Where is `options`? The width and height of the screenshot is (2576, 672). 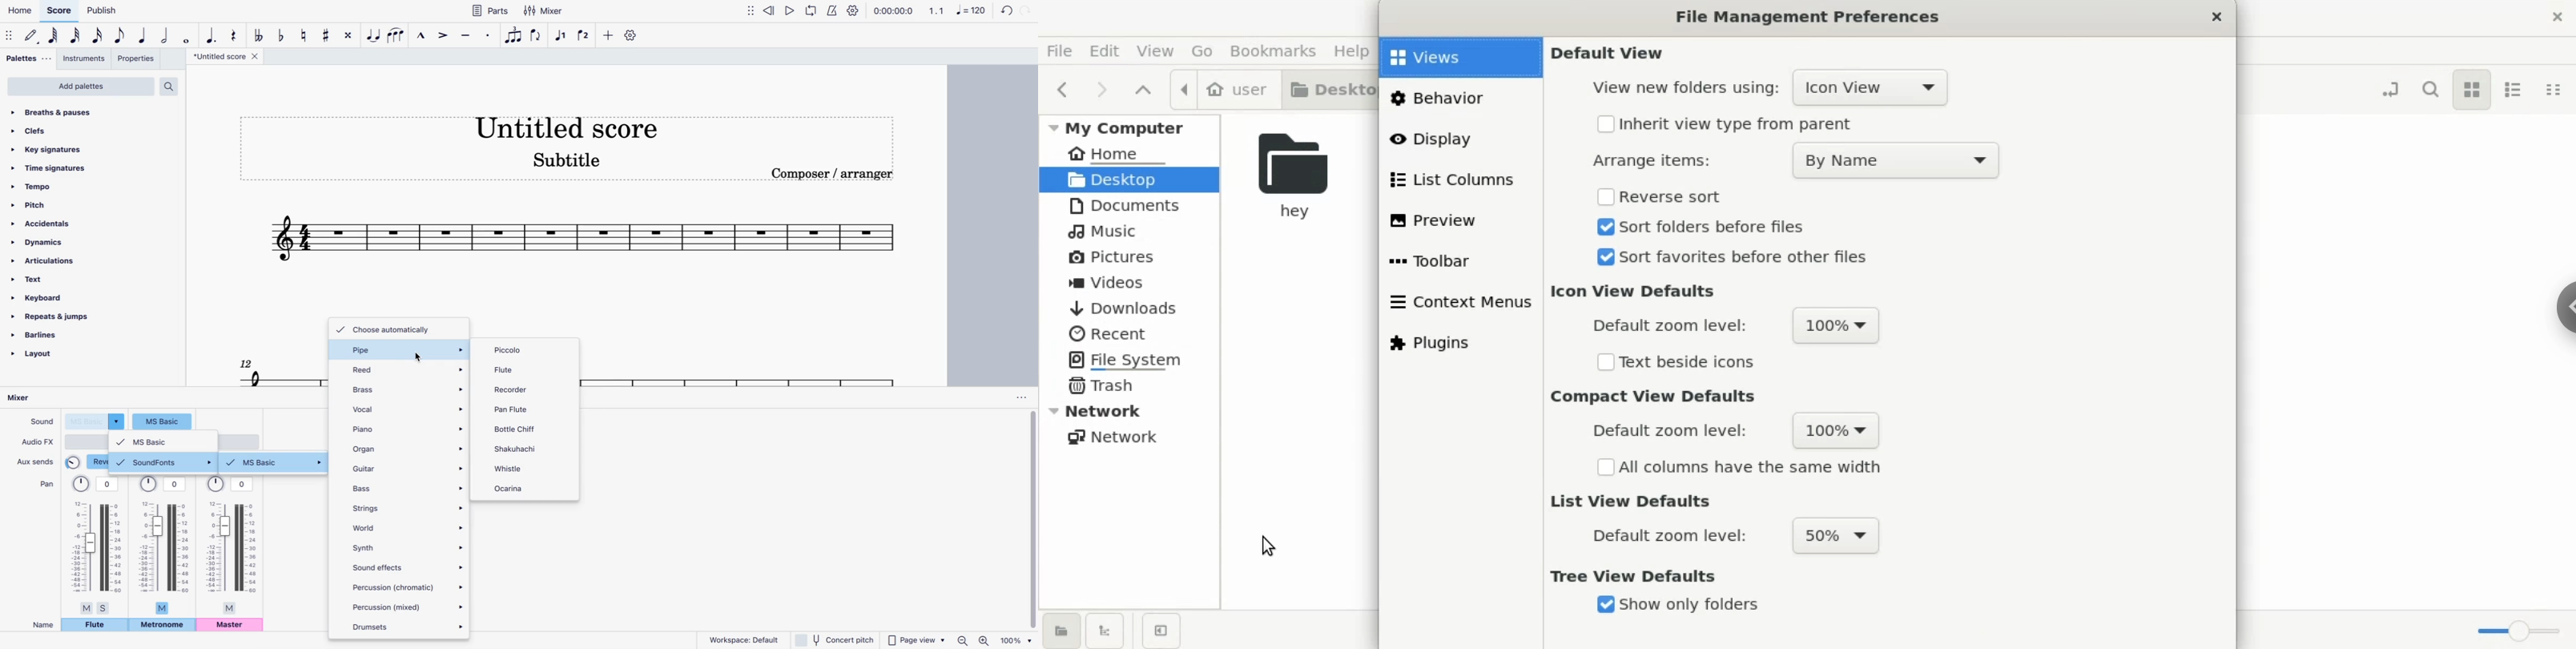 options is located at coordinates (1020, 397).